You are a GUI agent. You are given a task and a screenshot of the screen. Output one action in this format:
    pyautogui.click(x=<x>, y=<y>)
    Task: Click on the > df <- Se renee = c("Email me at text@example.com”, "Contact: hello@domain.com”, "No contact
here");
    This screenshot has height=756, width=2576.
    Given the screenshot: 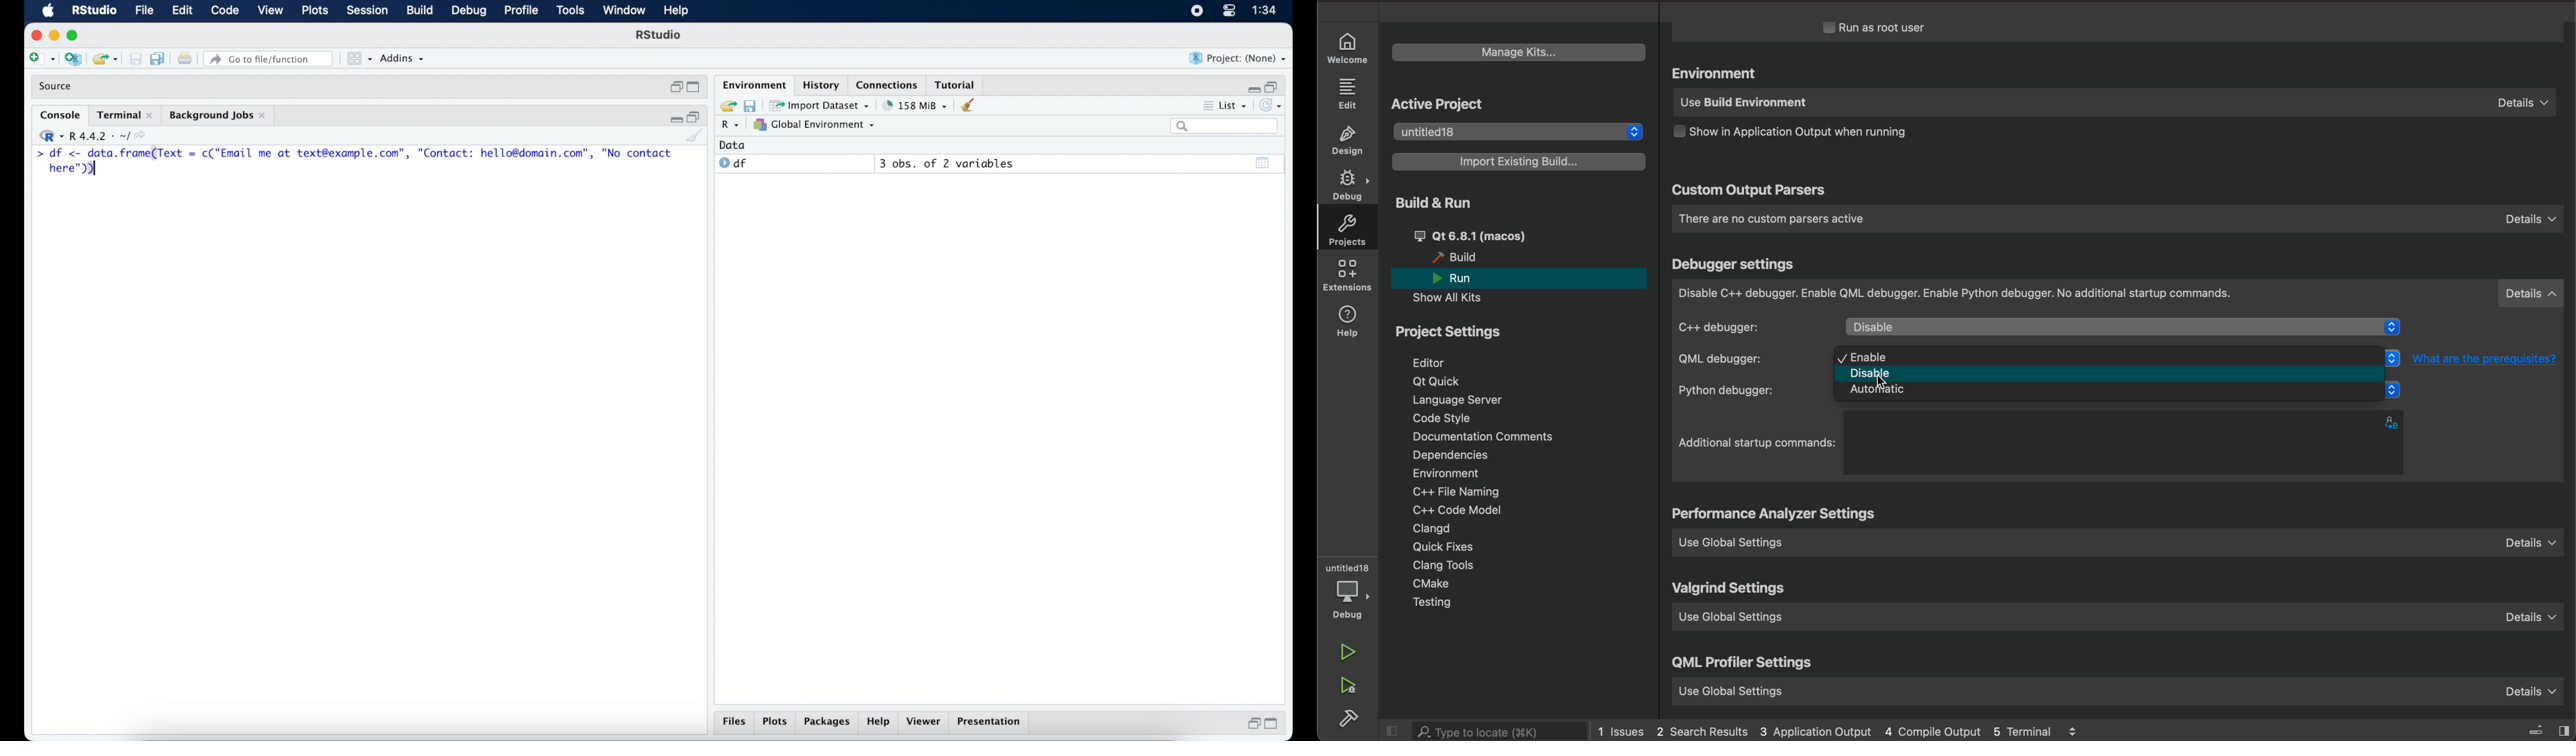 What is the action you would take?
    pyautogui.click(x=355, y=161)
    